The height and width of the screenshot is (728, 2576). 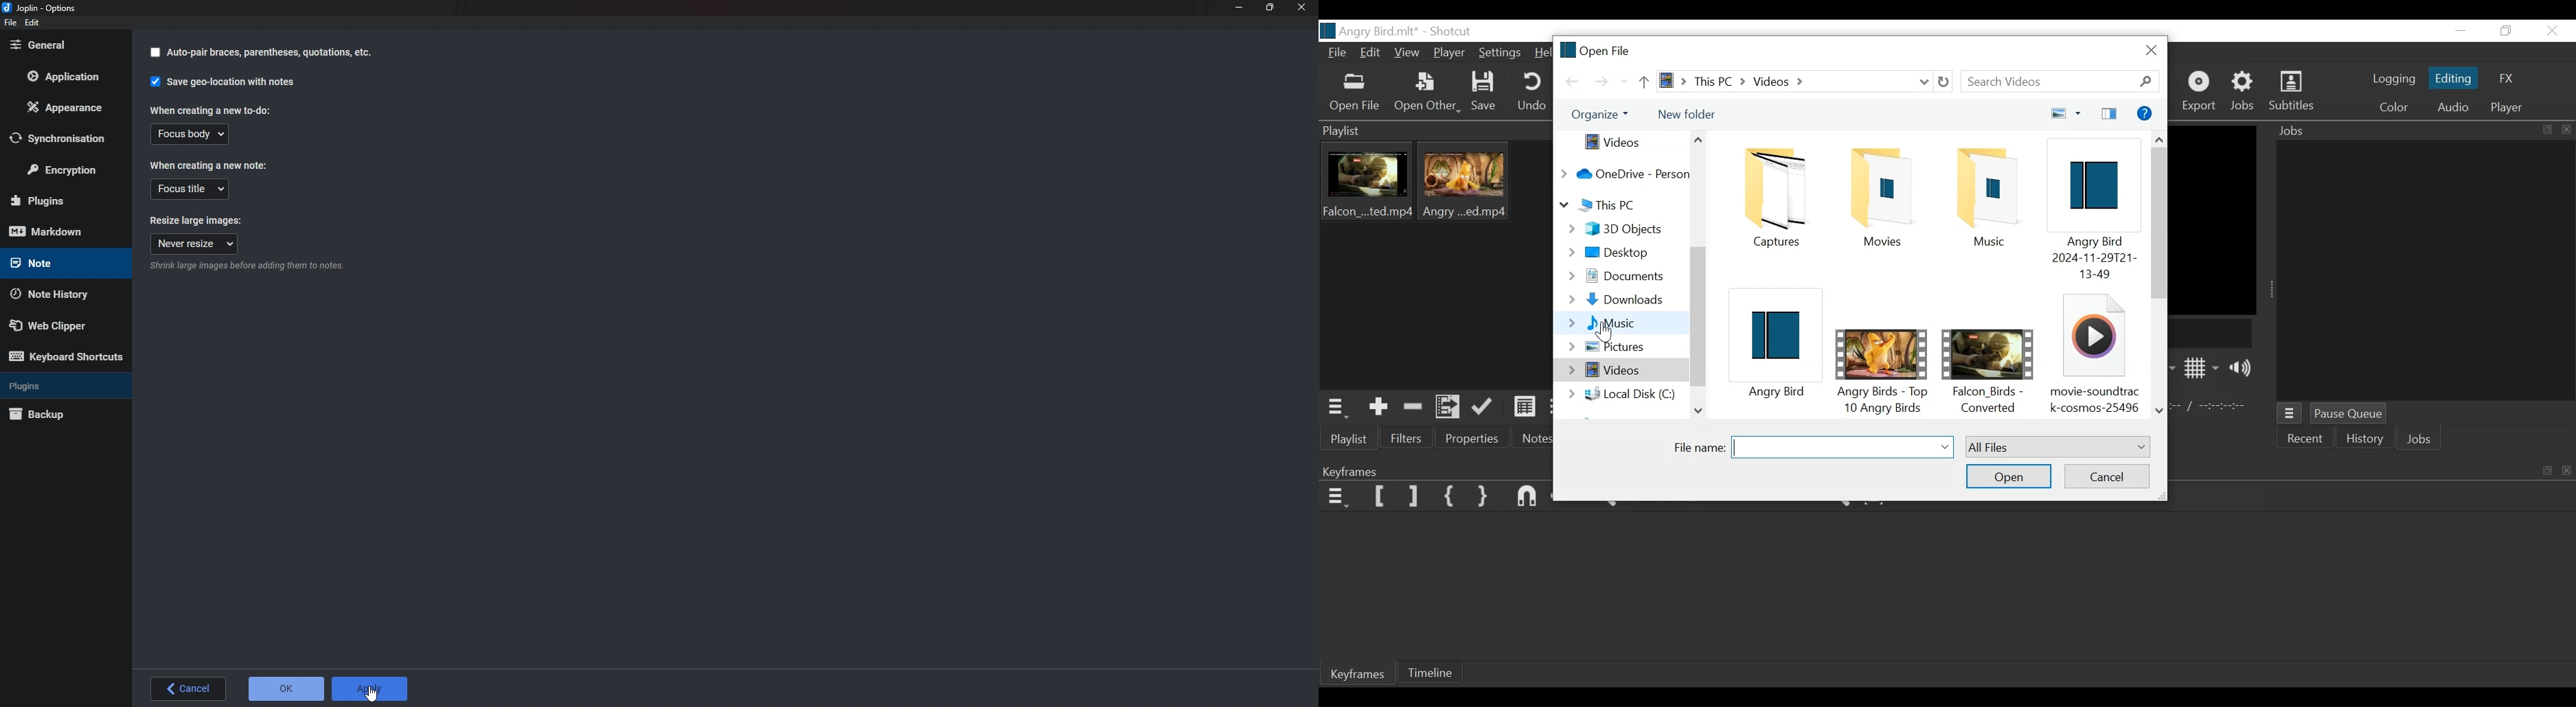 I want to click on Vertical Scroll bar , so click(x=1697, y=316).